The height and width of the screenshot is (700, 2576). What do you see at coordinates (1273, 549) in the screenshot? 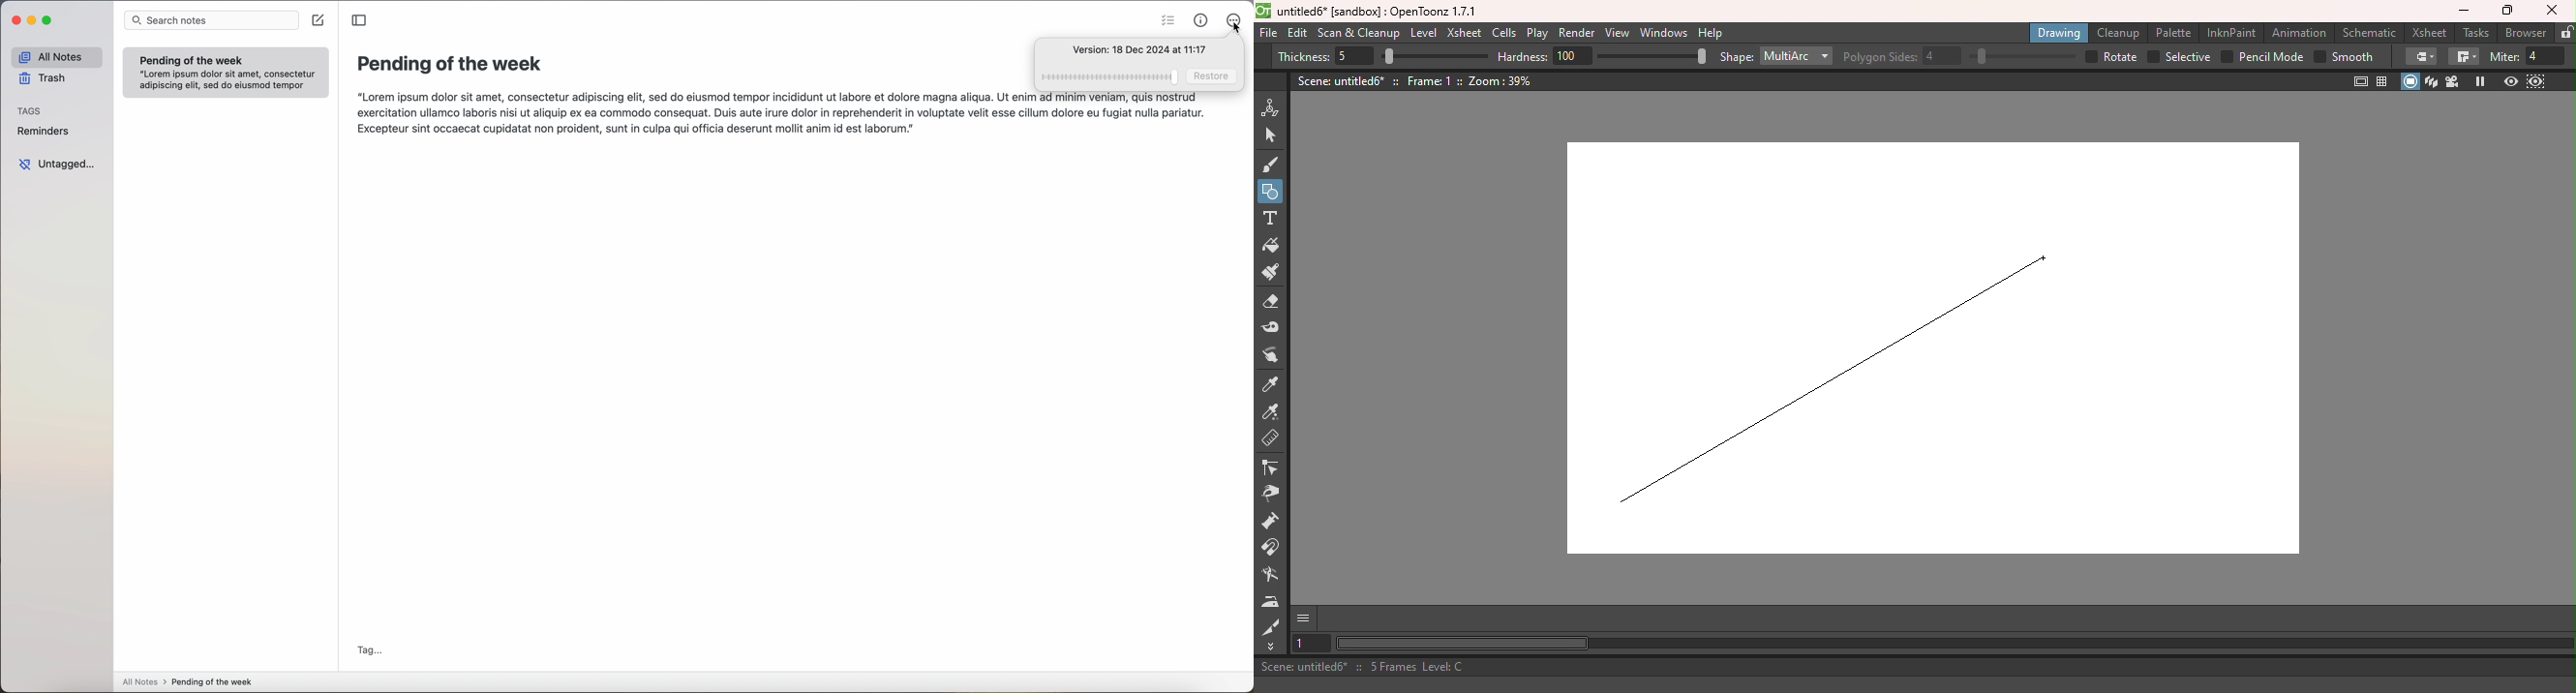
I see `Magnet tool` at bounding box center [1273, 549].